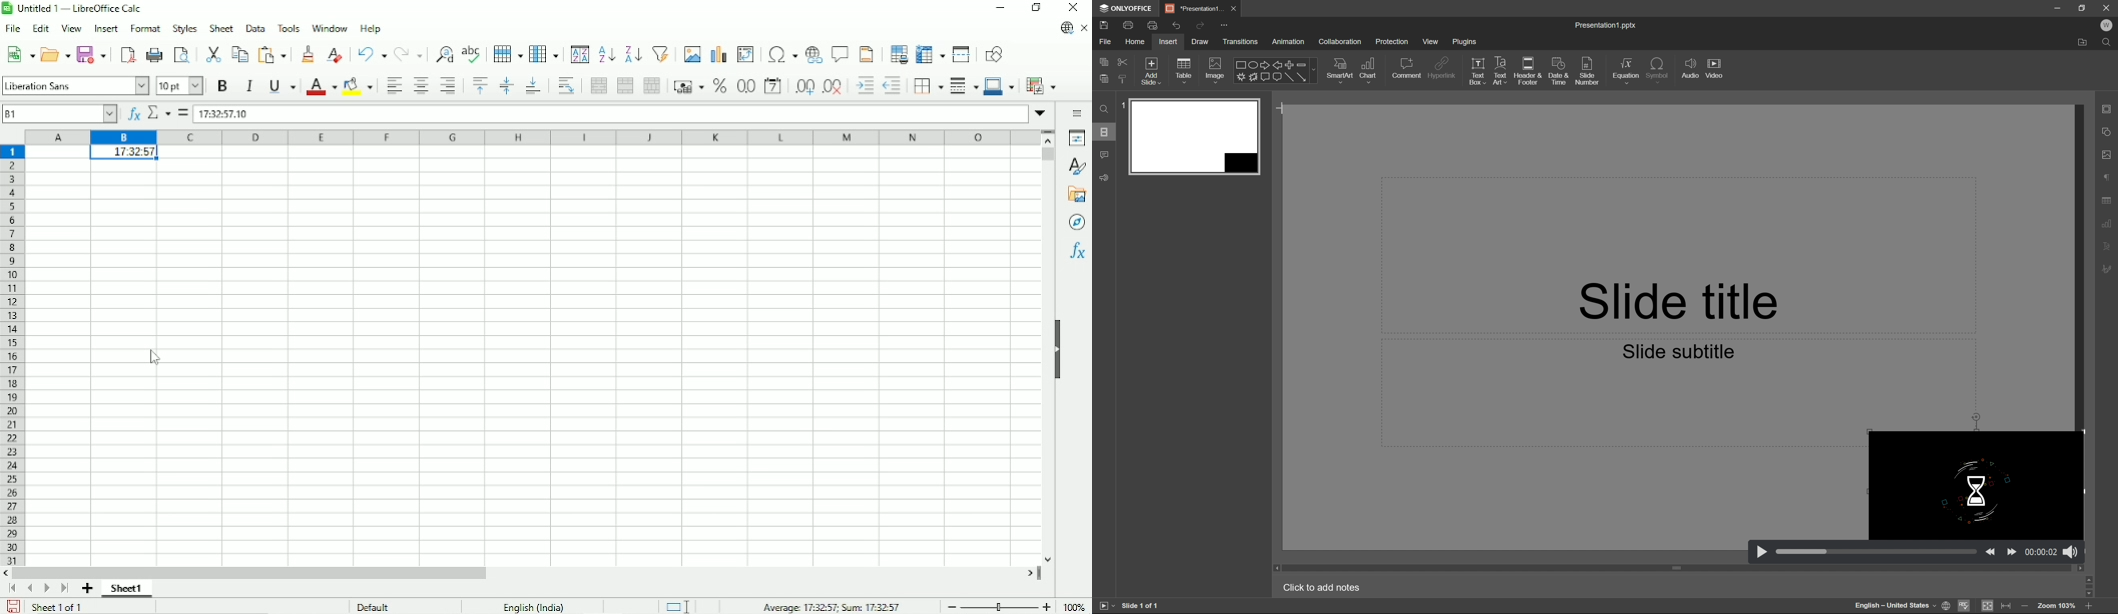  Describe the element at coordinates (65, 589) in the screenshot. I see `Scroll to last sheet` at that location.